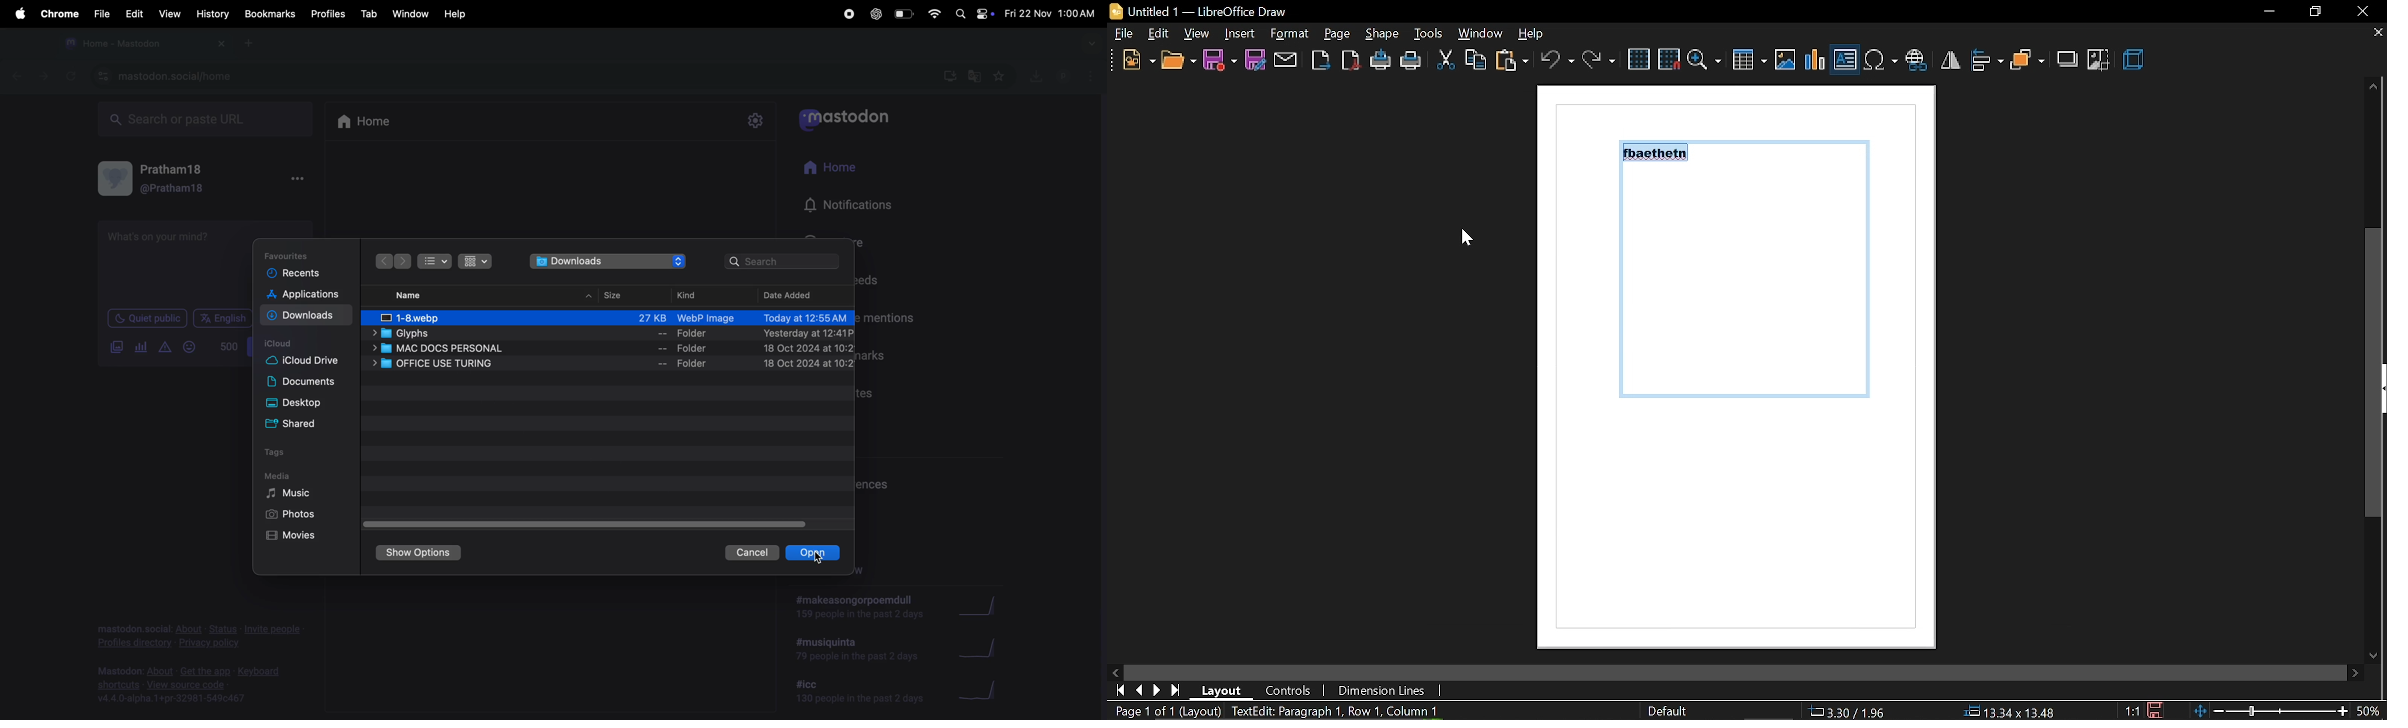  What do you see at coordinates (292, 493) in the screenshot?
I see `music` at bounding box center [292, 493].